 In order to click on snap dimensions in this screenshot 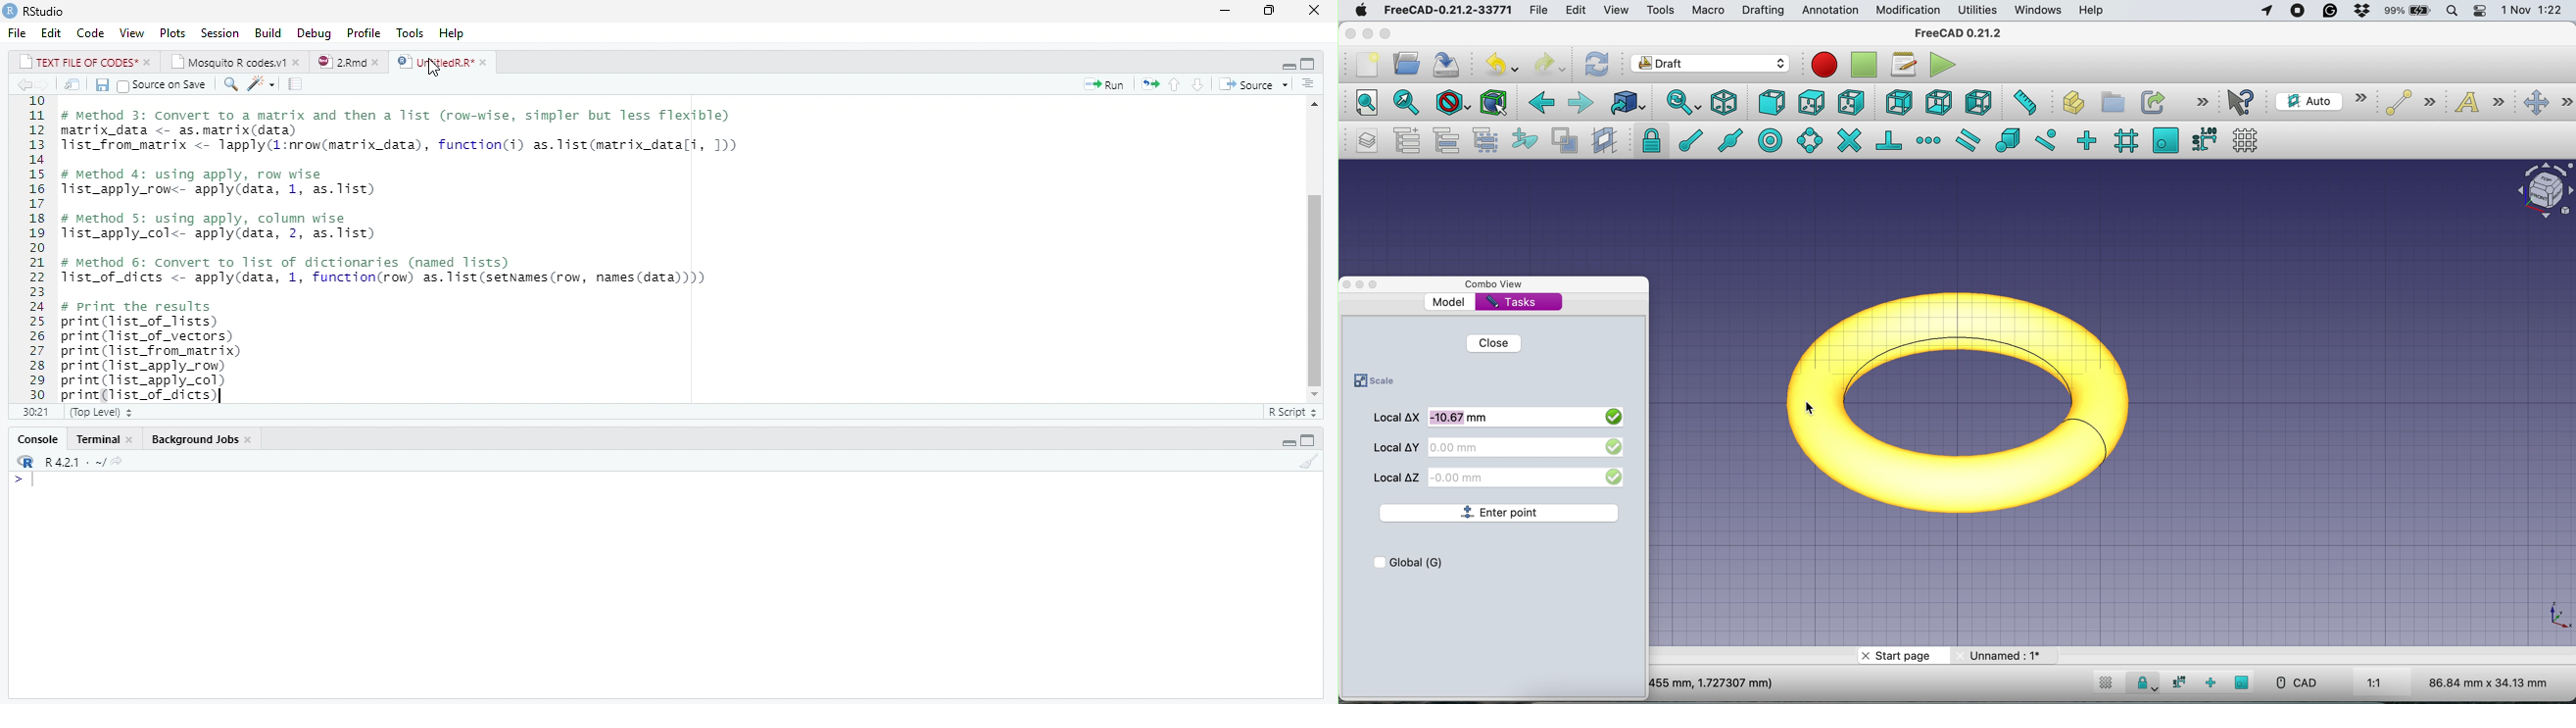, I will do `click(2177, 682)`.